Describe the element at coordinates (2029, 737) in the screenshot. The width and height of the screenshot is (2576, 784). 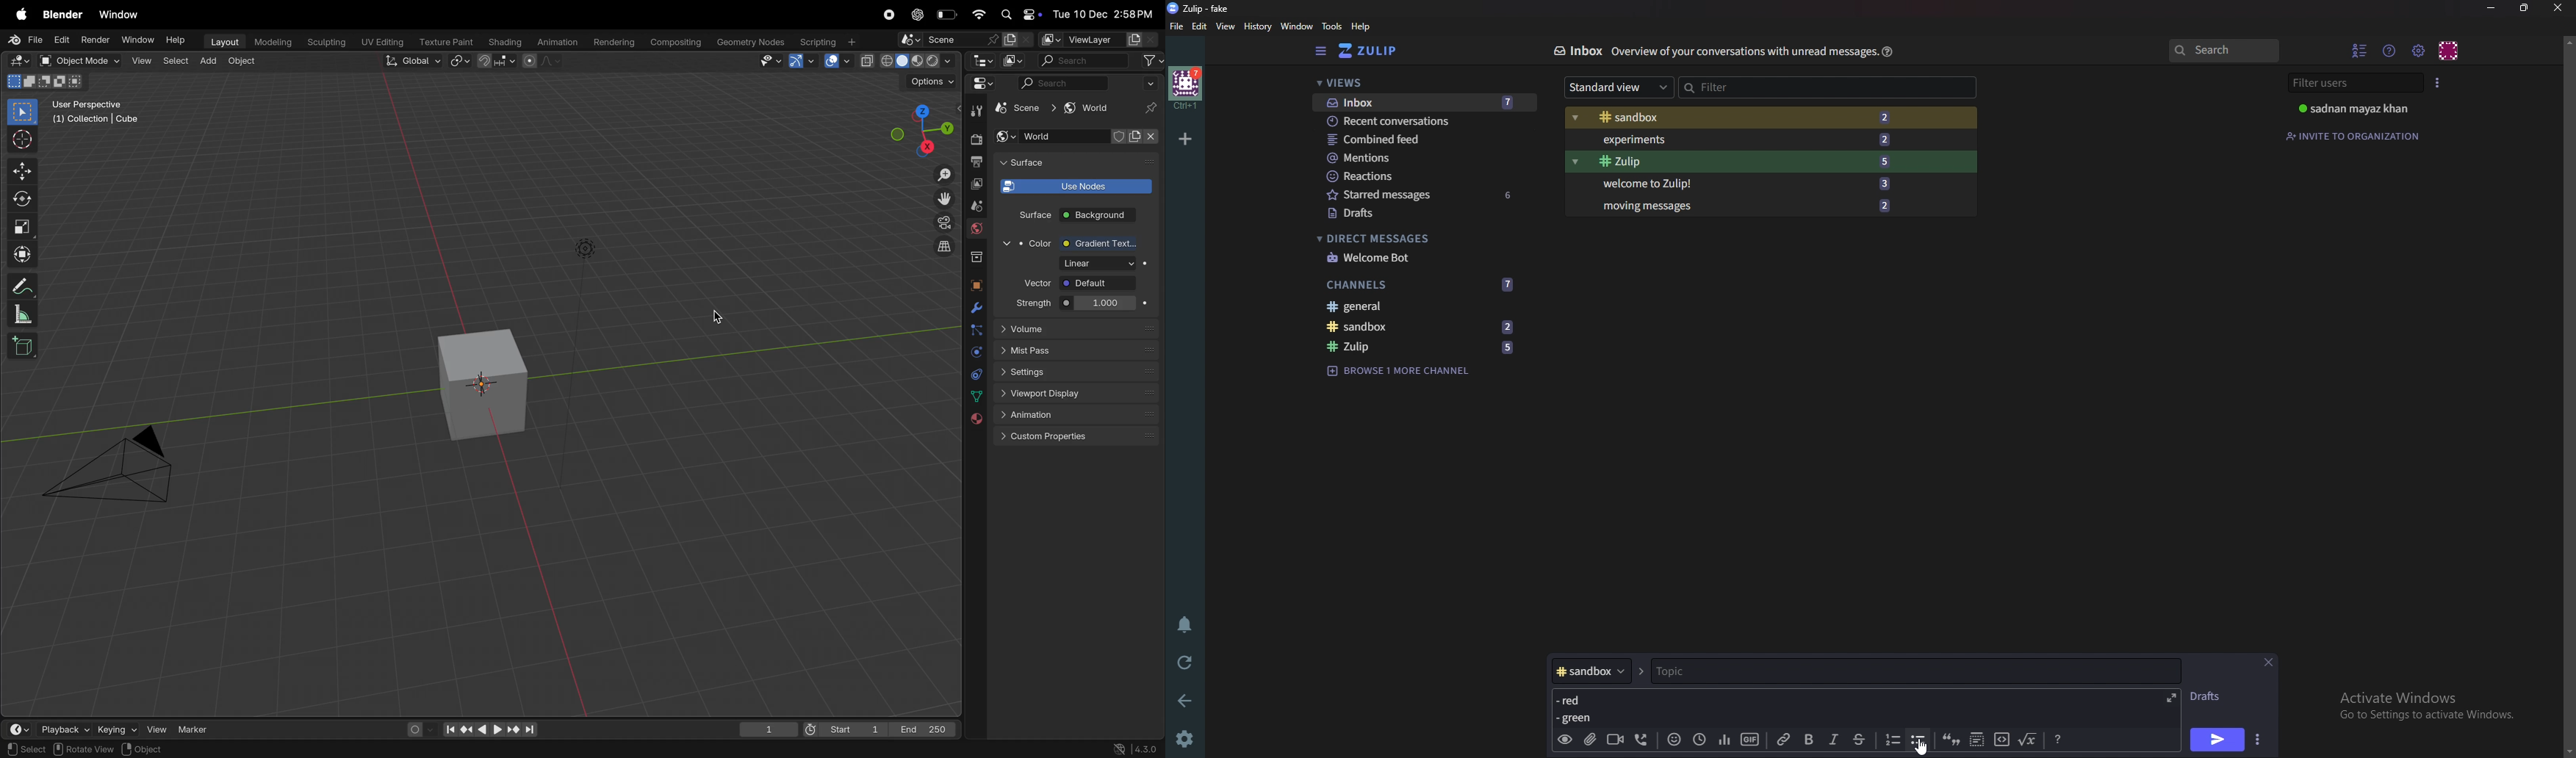
I see `Math` at that location.